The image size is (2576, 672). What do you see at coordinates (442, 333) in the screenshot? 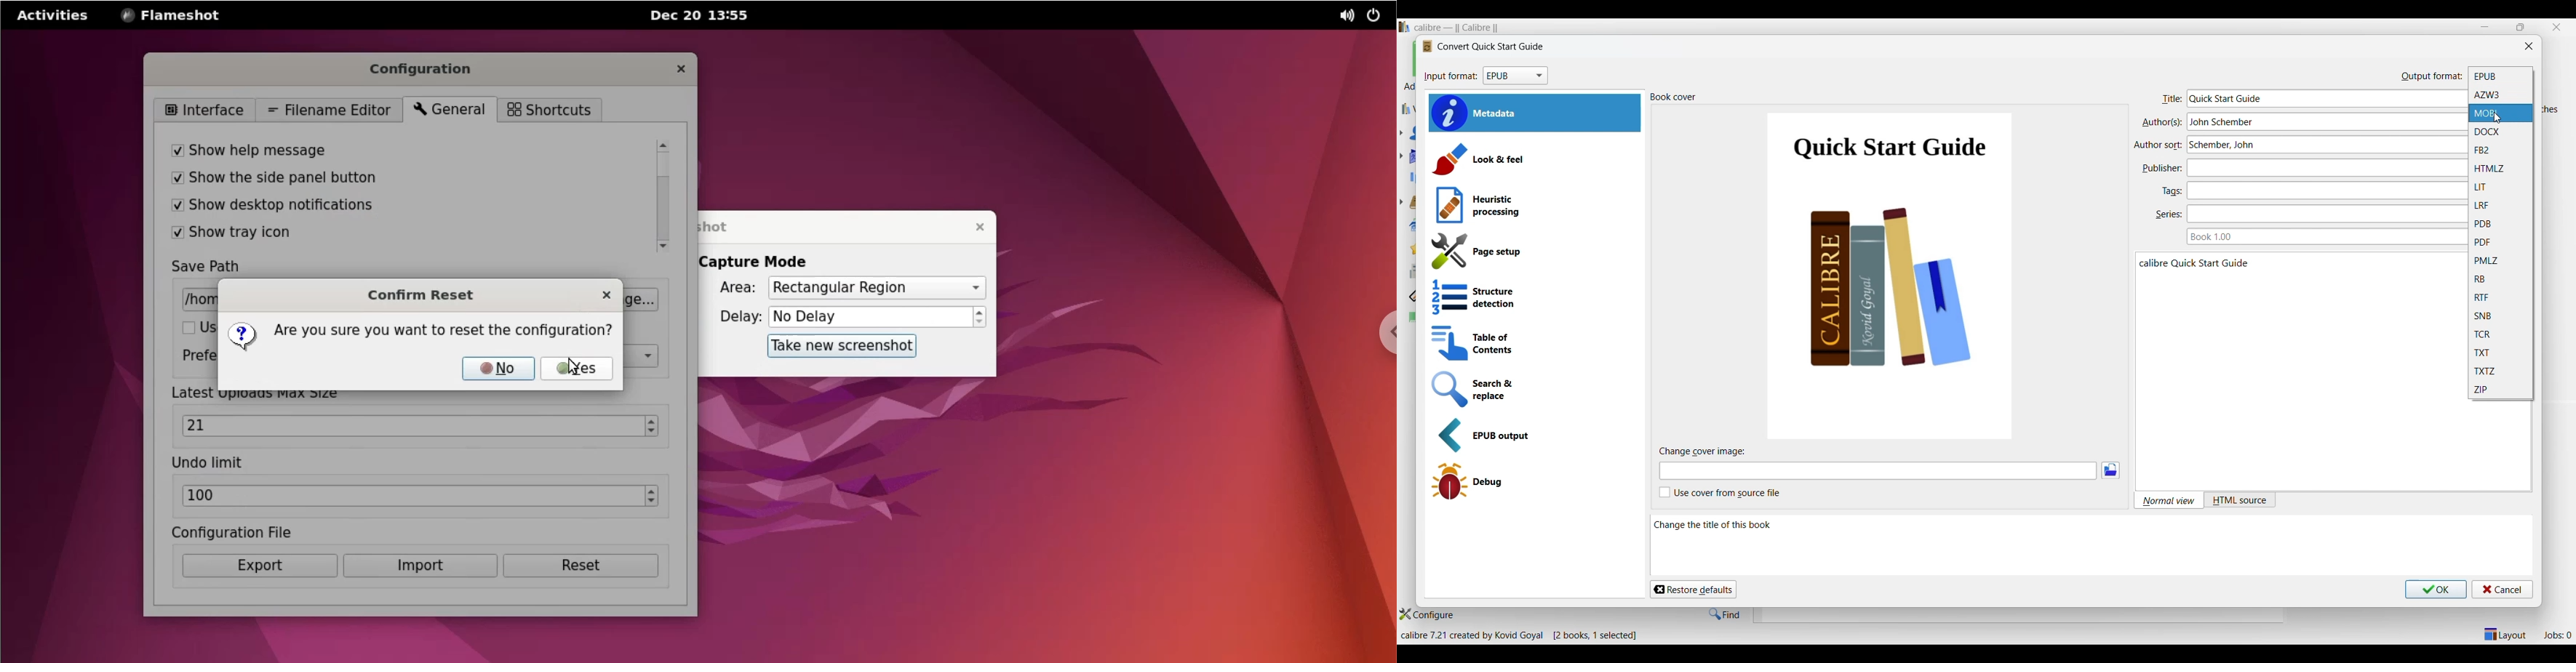
I see `are you sure you want to reset the configuration?` at bounding box center [442, 333].